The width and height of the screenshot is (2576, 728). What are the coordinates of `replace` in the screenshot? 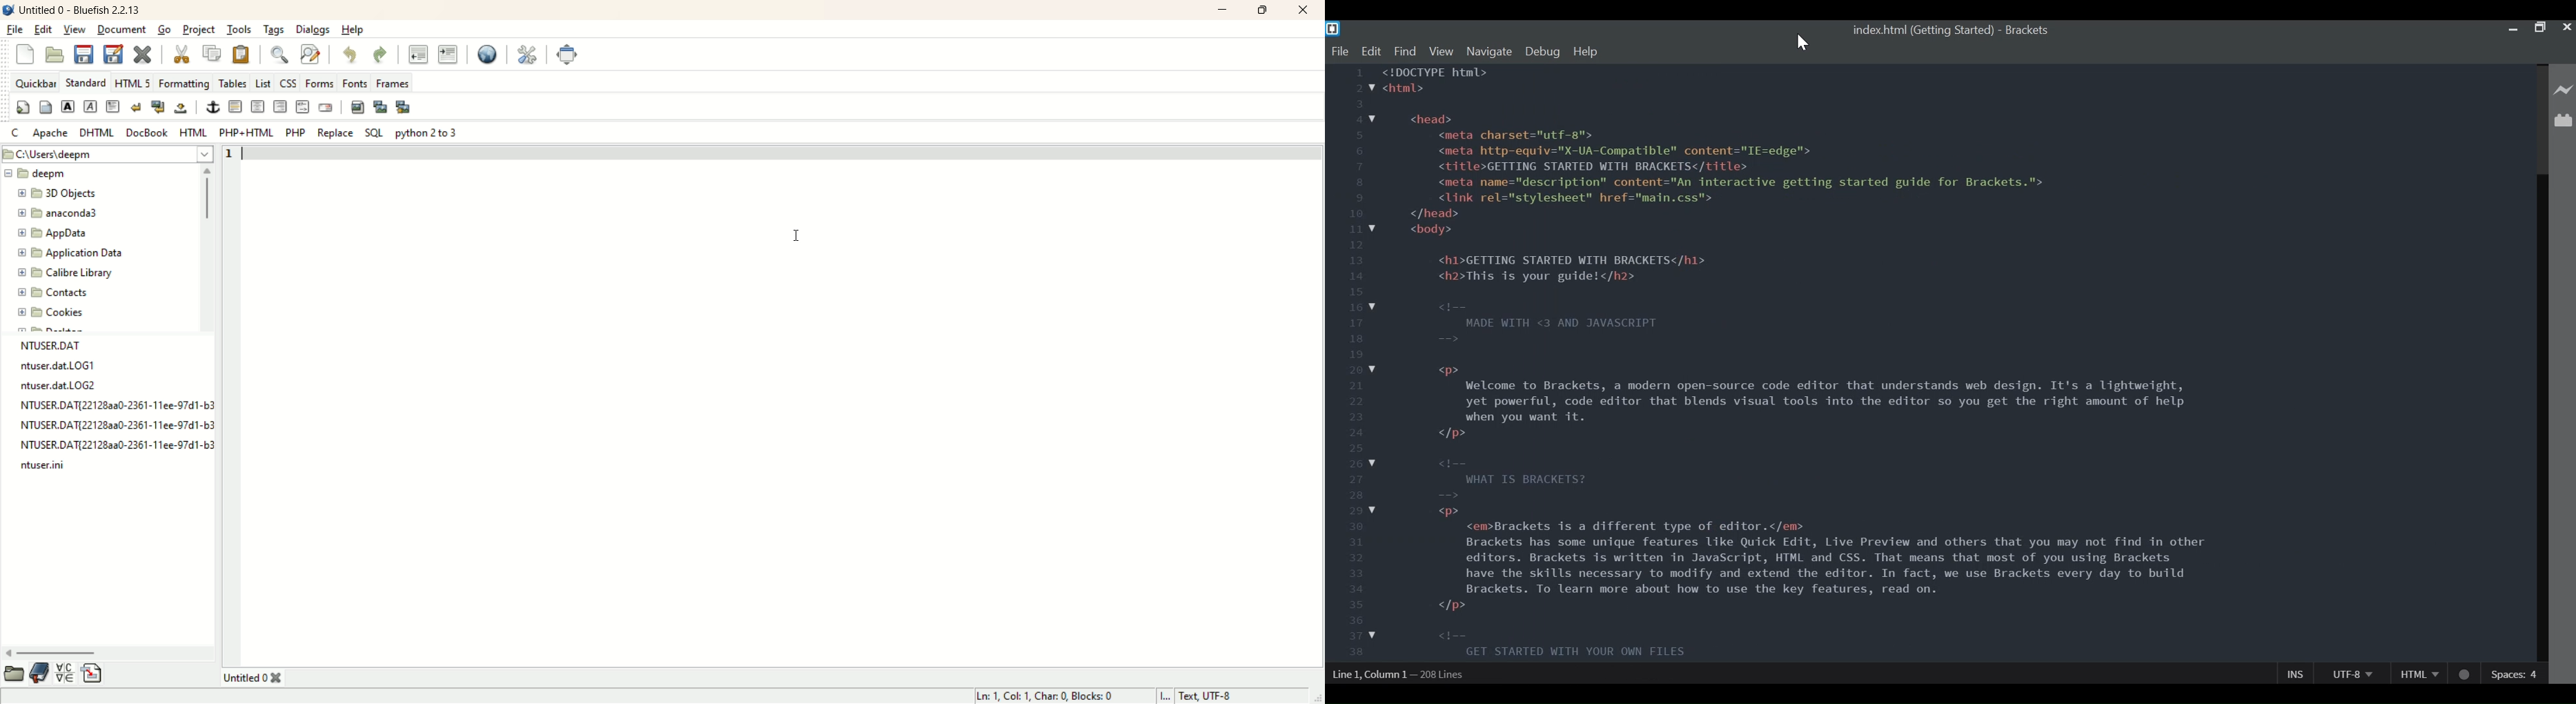 It's located at (336, 134).